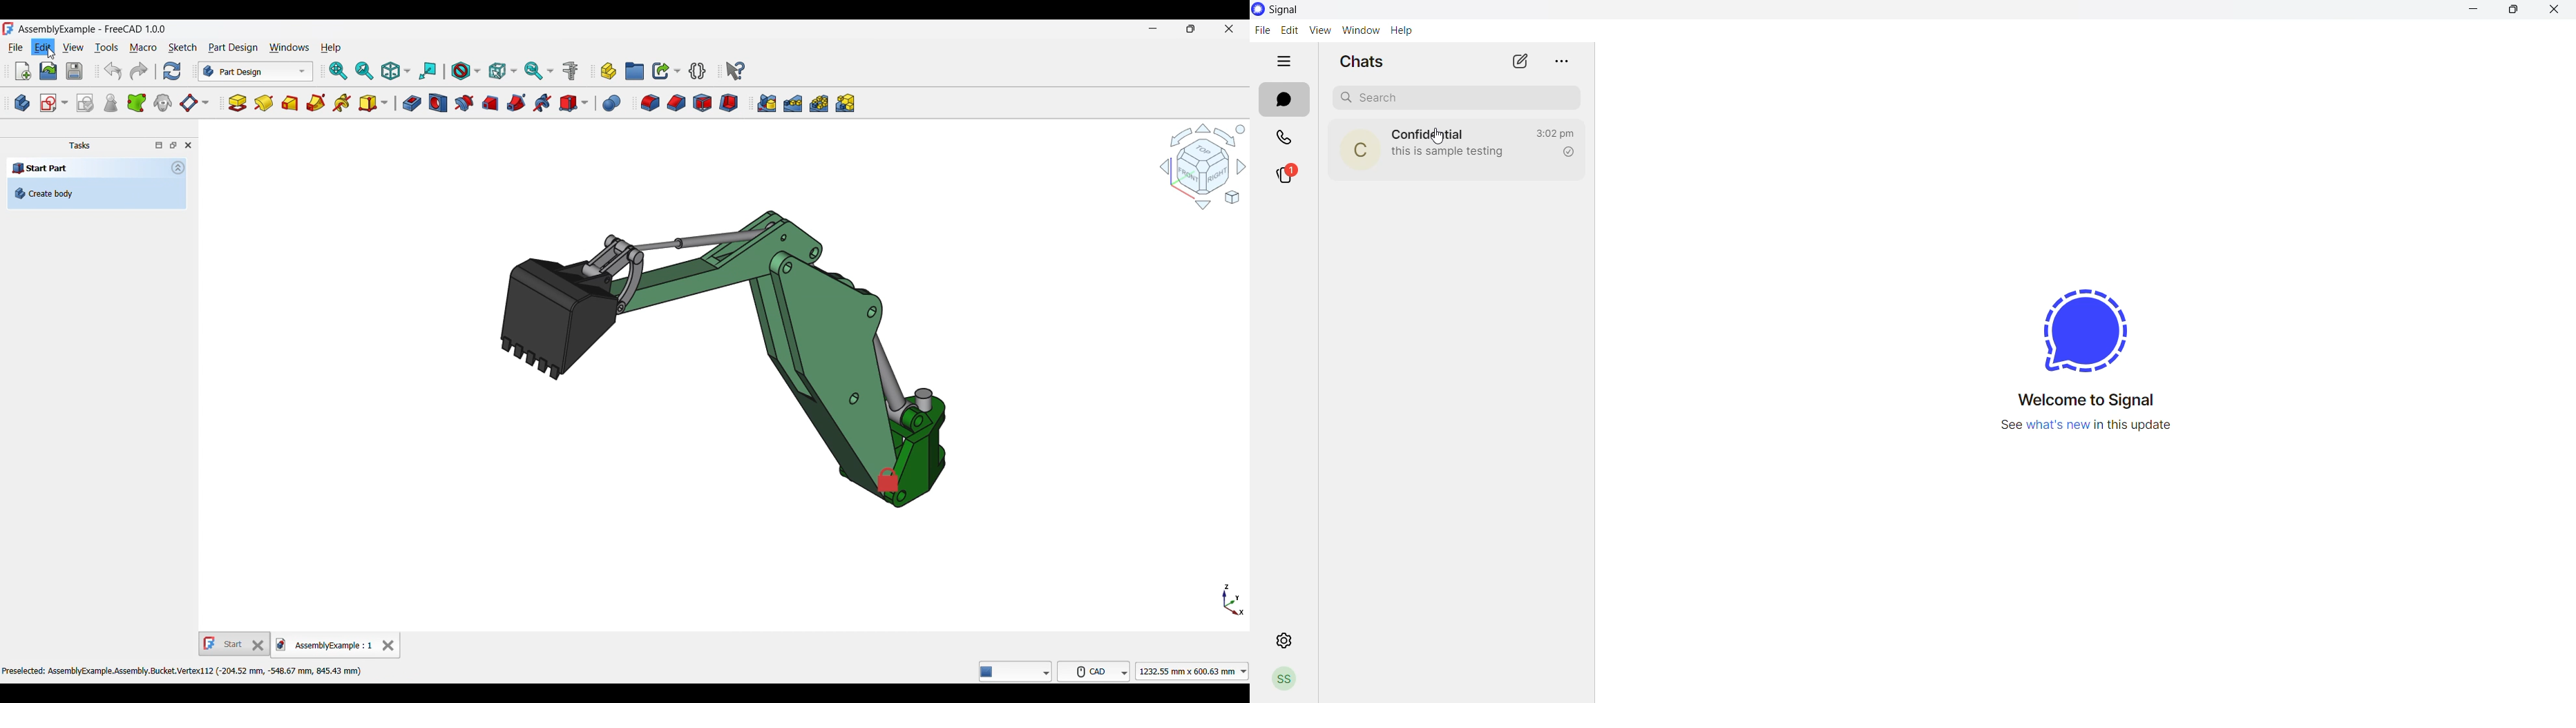  I want to click on Navigation, so click(1203, 166).